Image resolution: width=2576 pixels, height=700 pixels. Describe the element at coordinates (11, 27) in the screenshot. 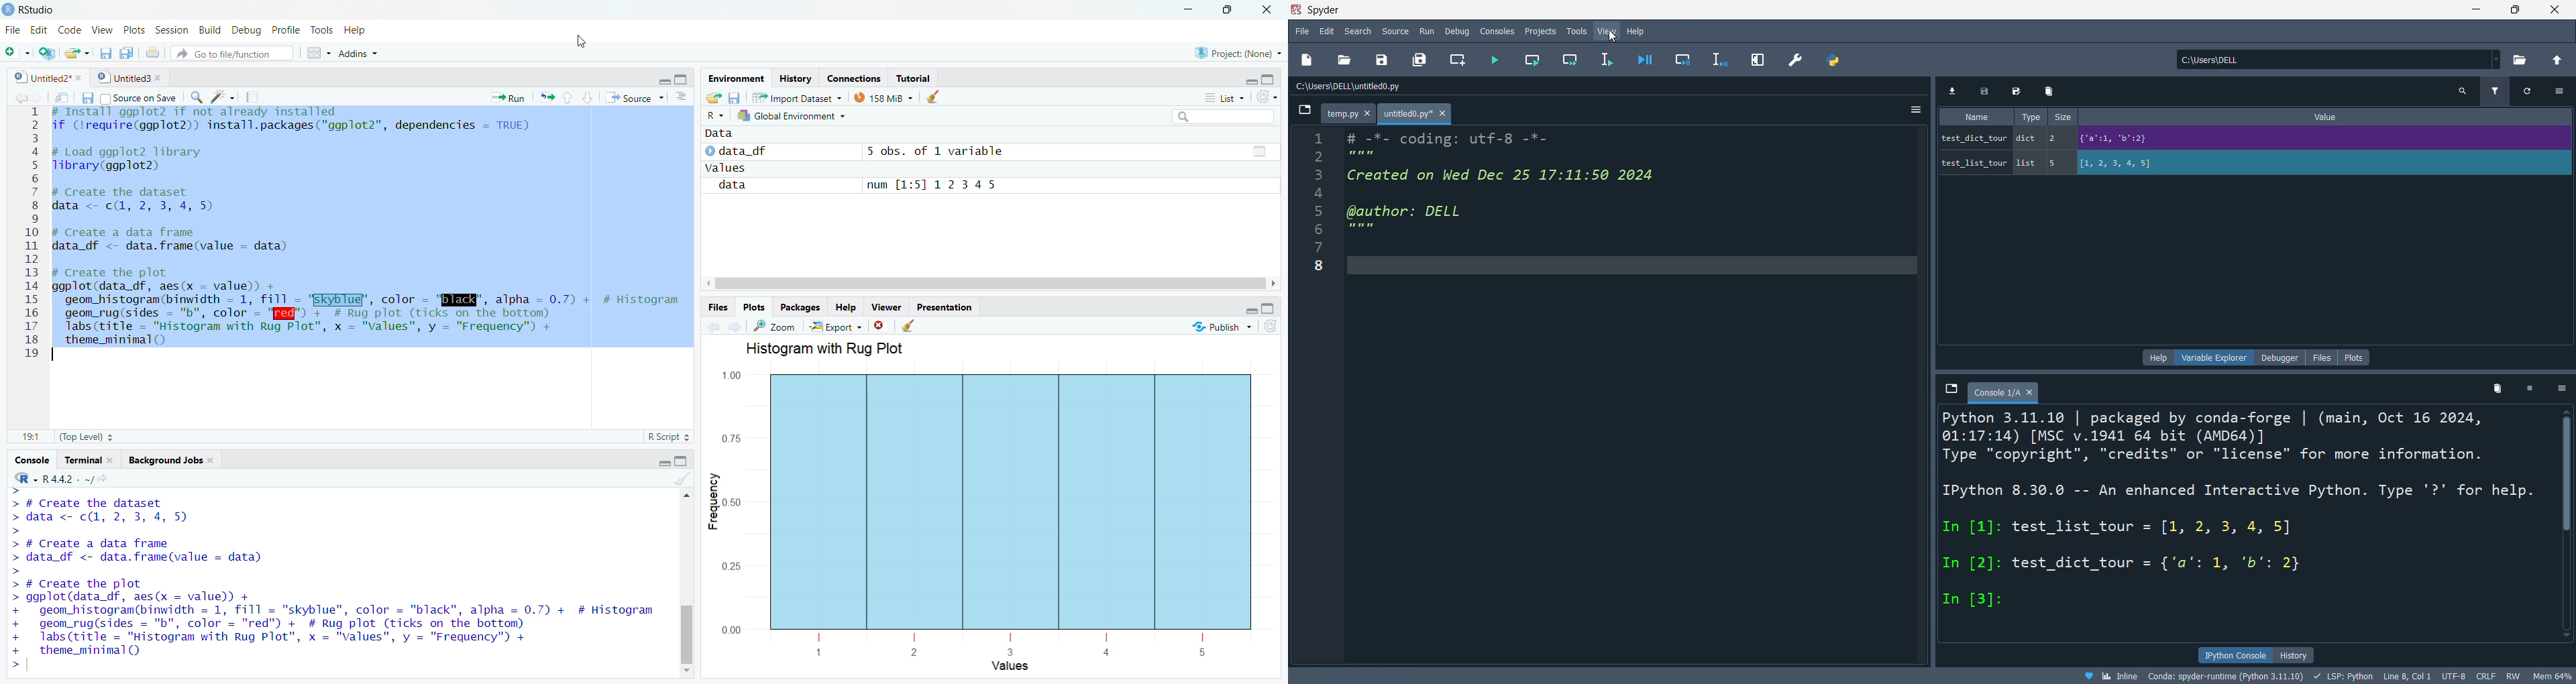

I see `File` at that location.